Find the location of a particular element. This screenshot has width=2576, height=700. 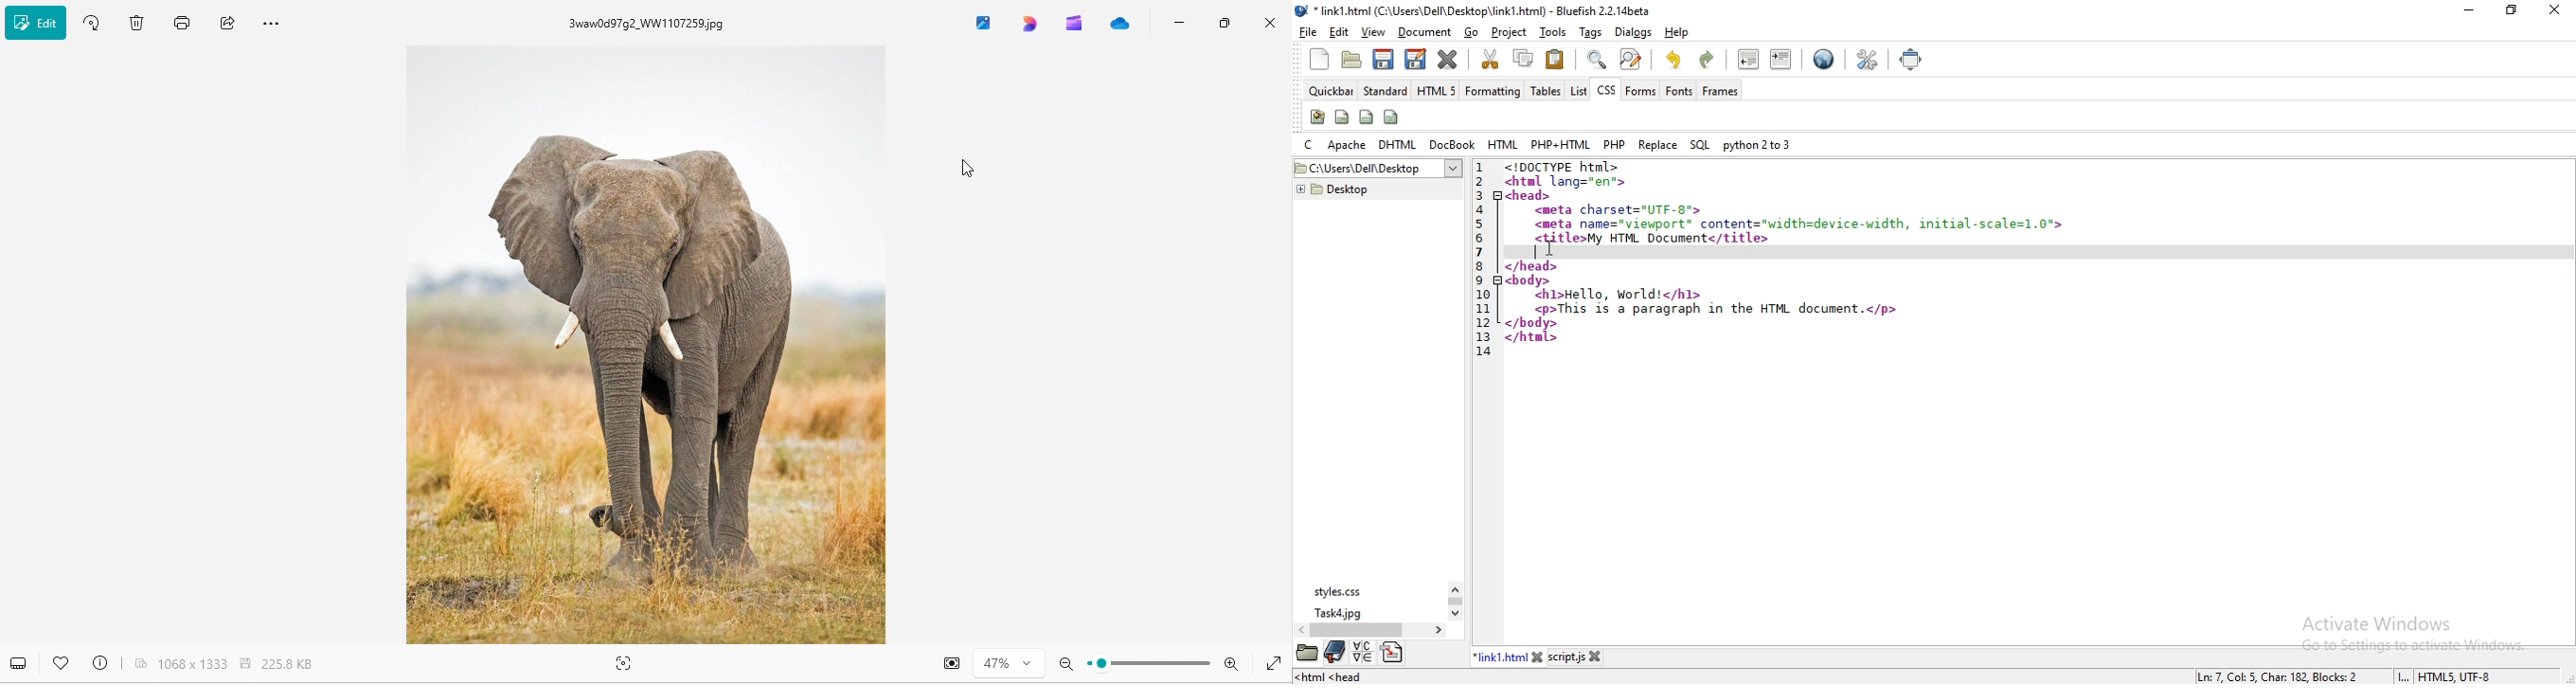

document is located at coordinates (1425, 30).